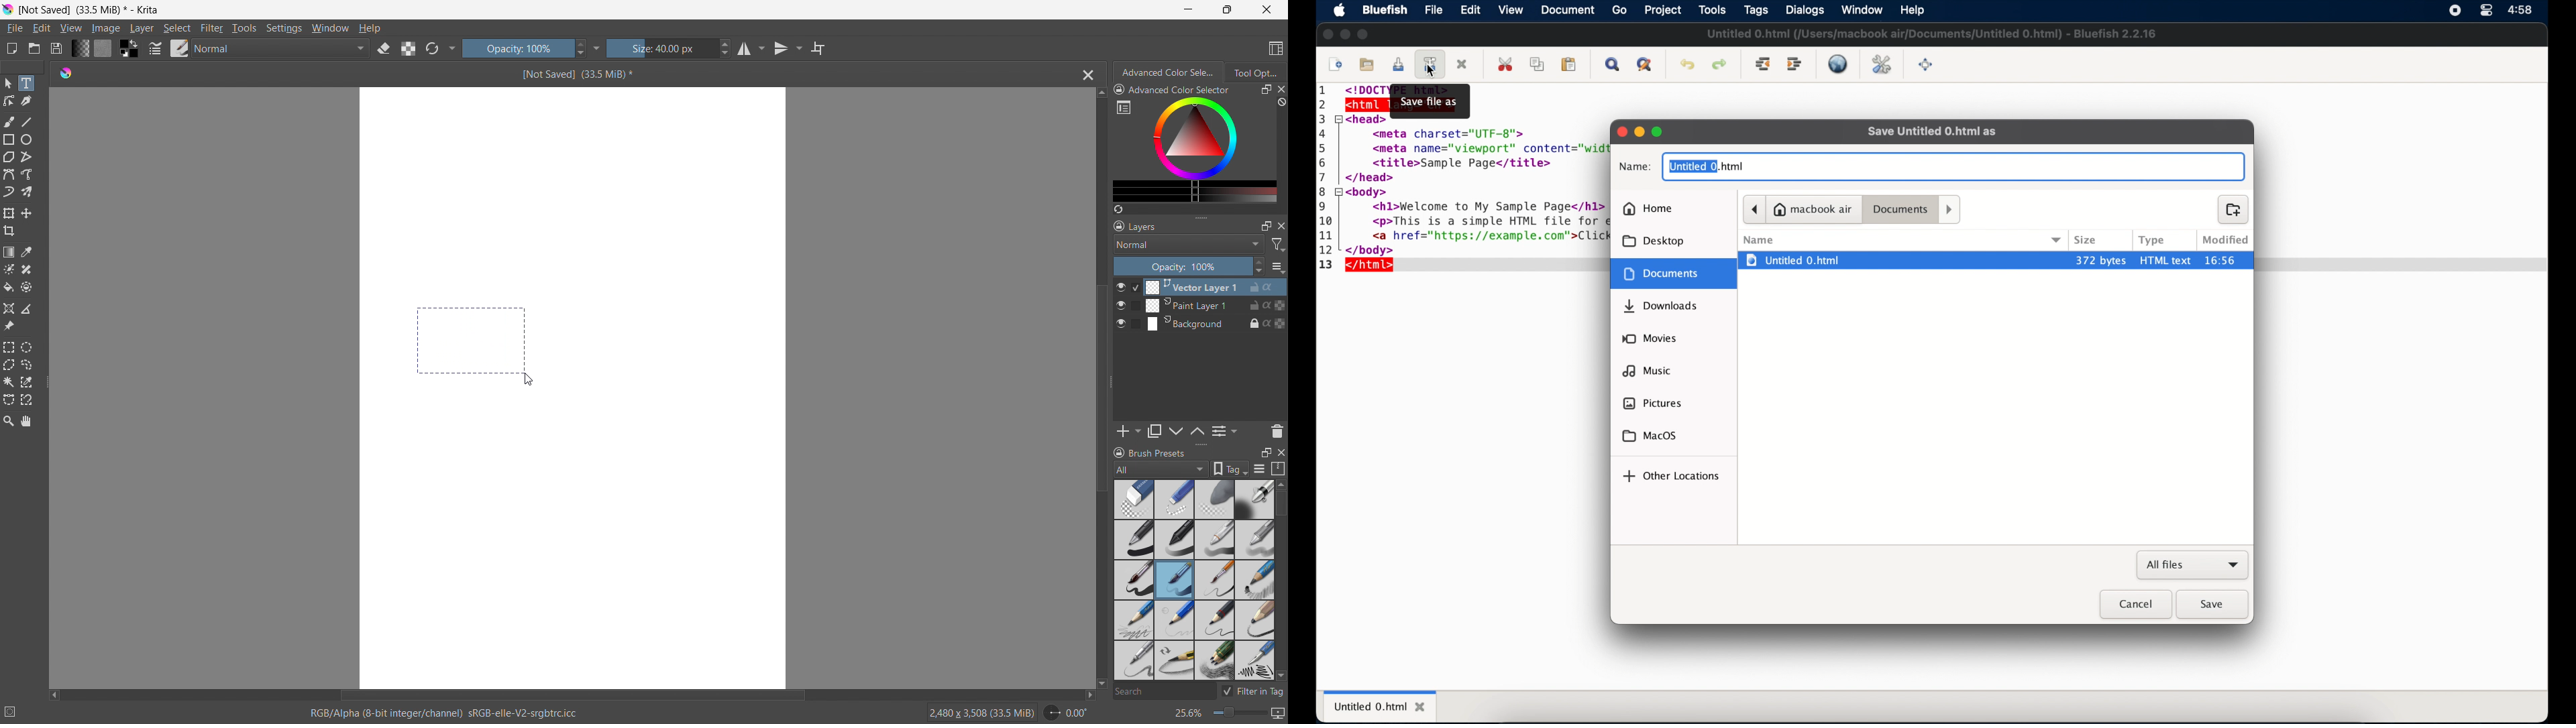 This screenshot has height=728, width=2576. Describe the element at coordinates (2226, 260) in the screenshot. I see `modified time` at that location.